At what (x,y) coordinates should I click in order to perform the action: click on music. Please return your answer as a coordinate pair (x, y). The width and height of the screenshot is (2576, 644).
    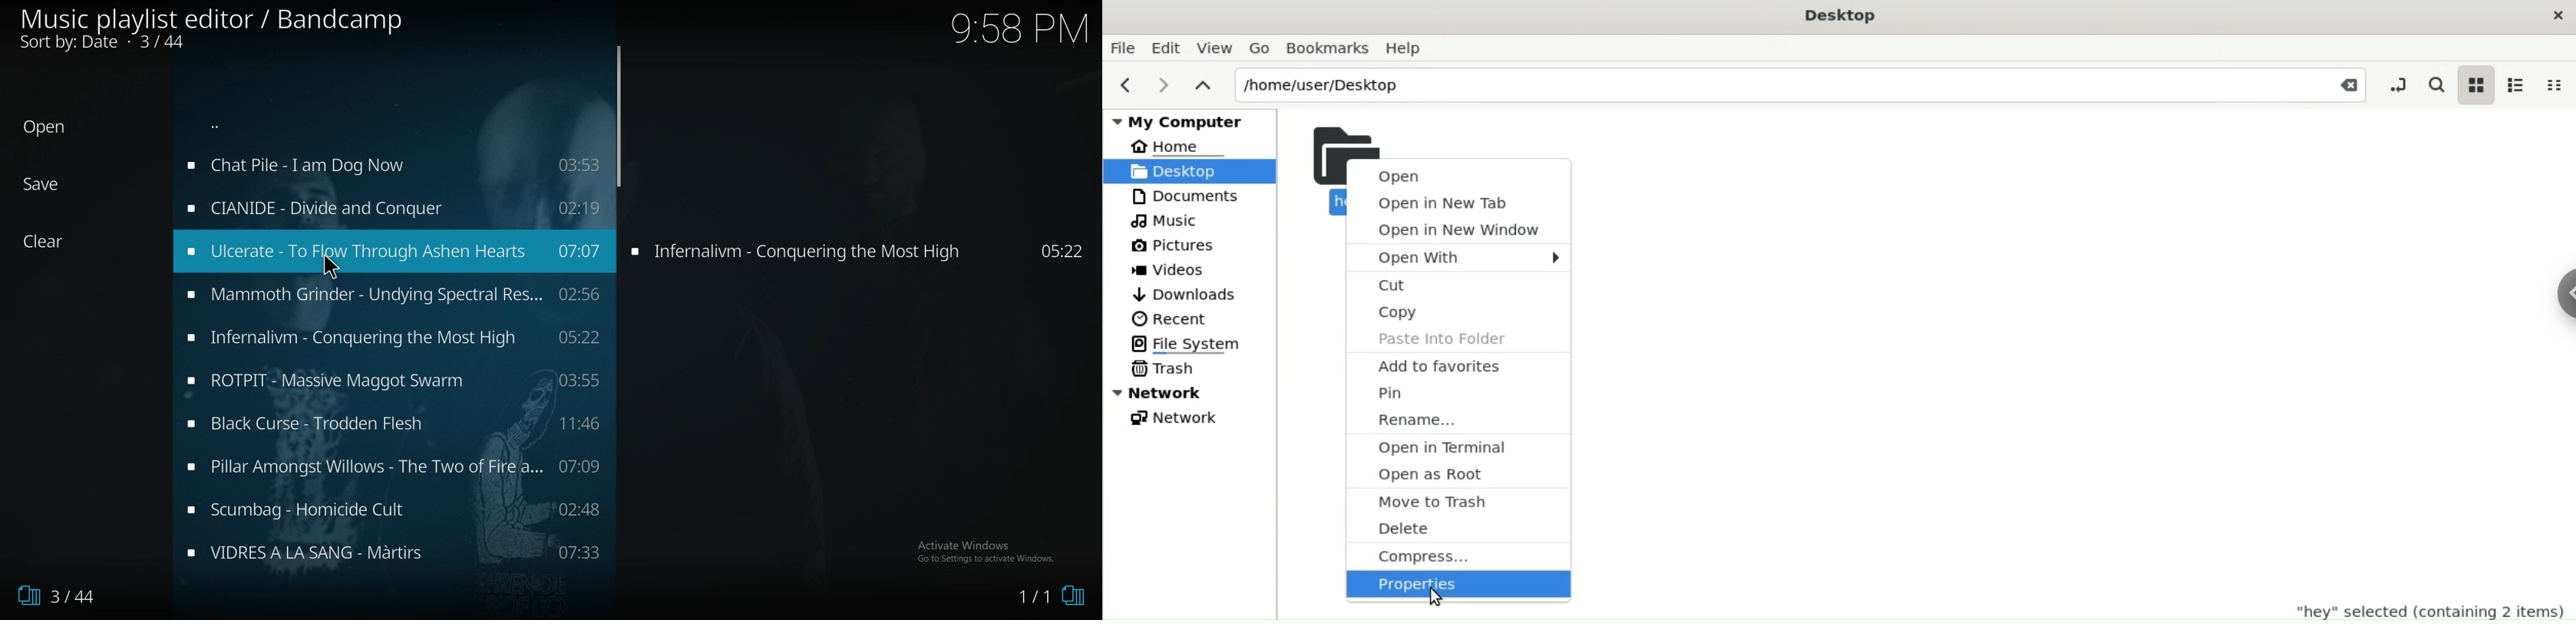
    Looking at the image, I should click on (395, 466).